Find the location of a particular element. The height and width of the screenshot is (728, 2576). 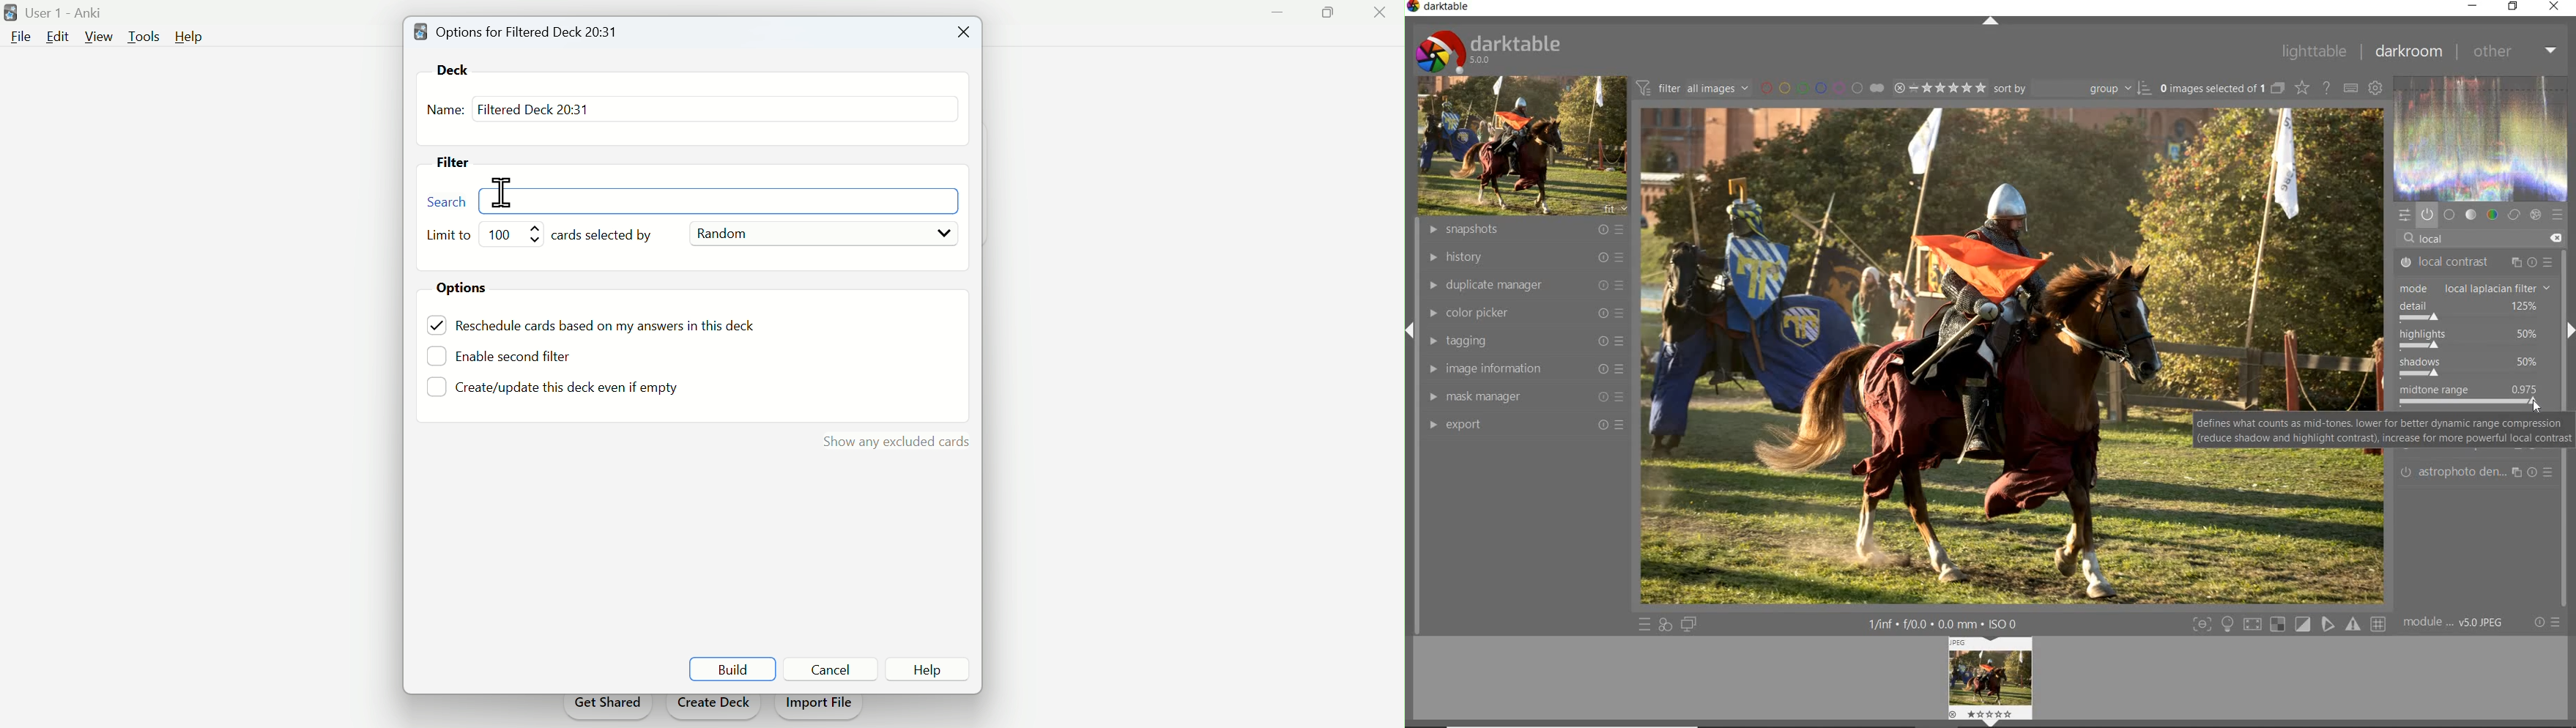

selected images is located at coordinates (2221, 87).